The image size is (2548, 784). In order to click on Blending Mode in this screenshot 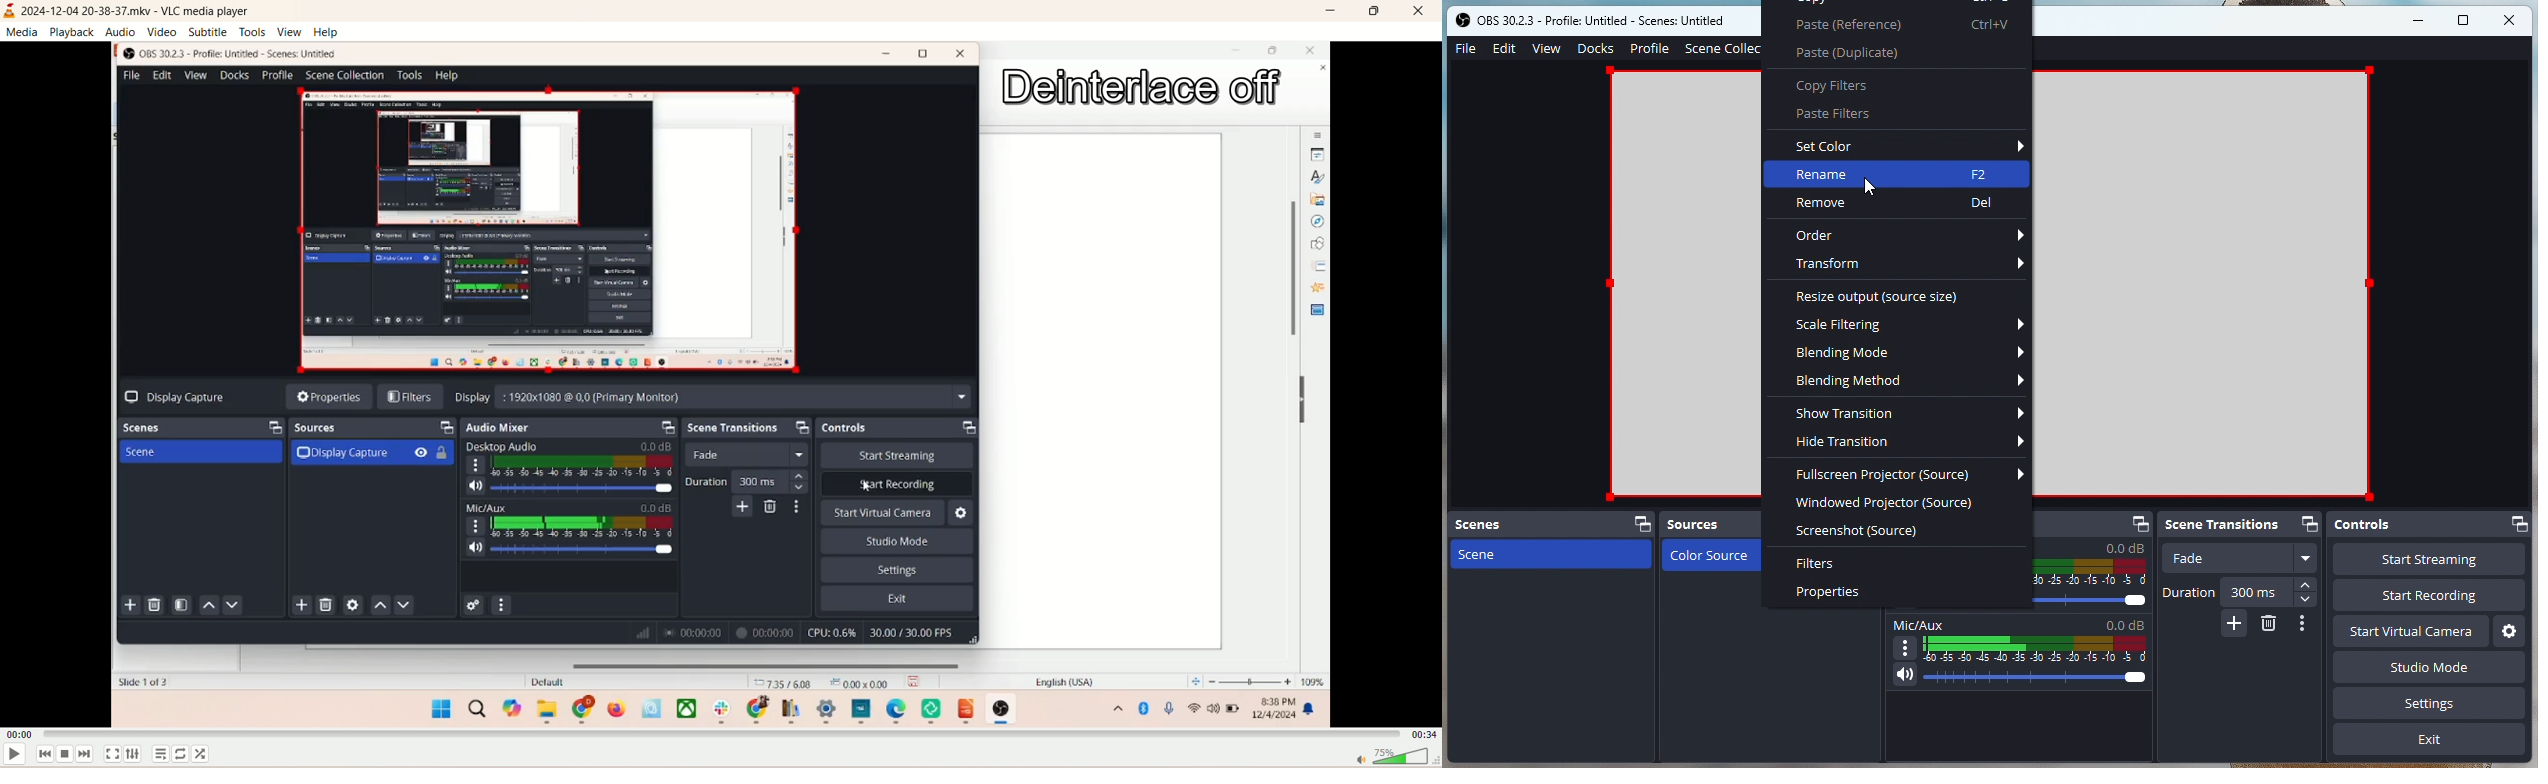, I will do `click(1912, 354)`.